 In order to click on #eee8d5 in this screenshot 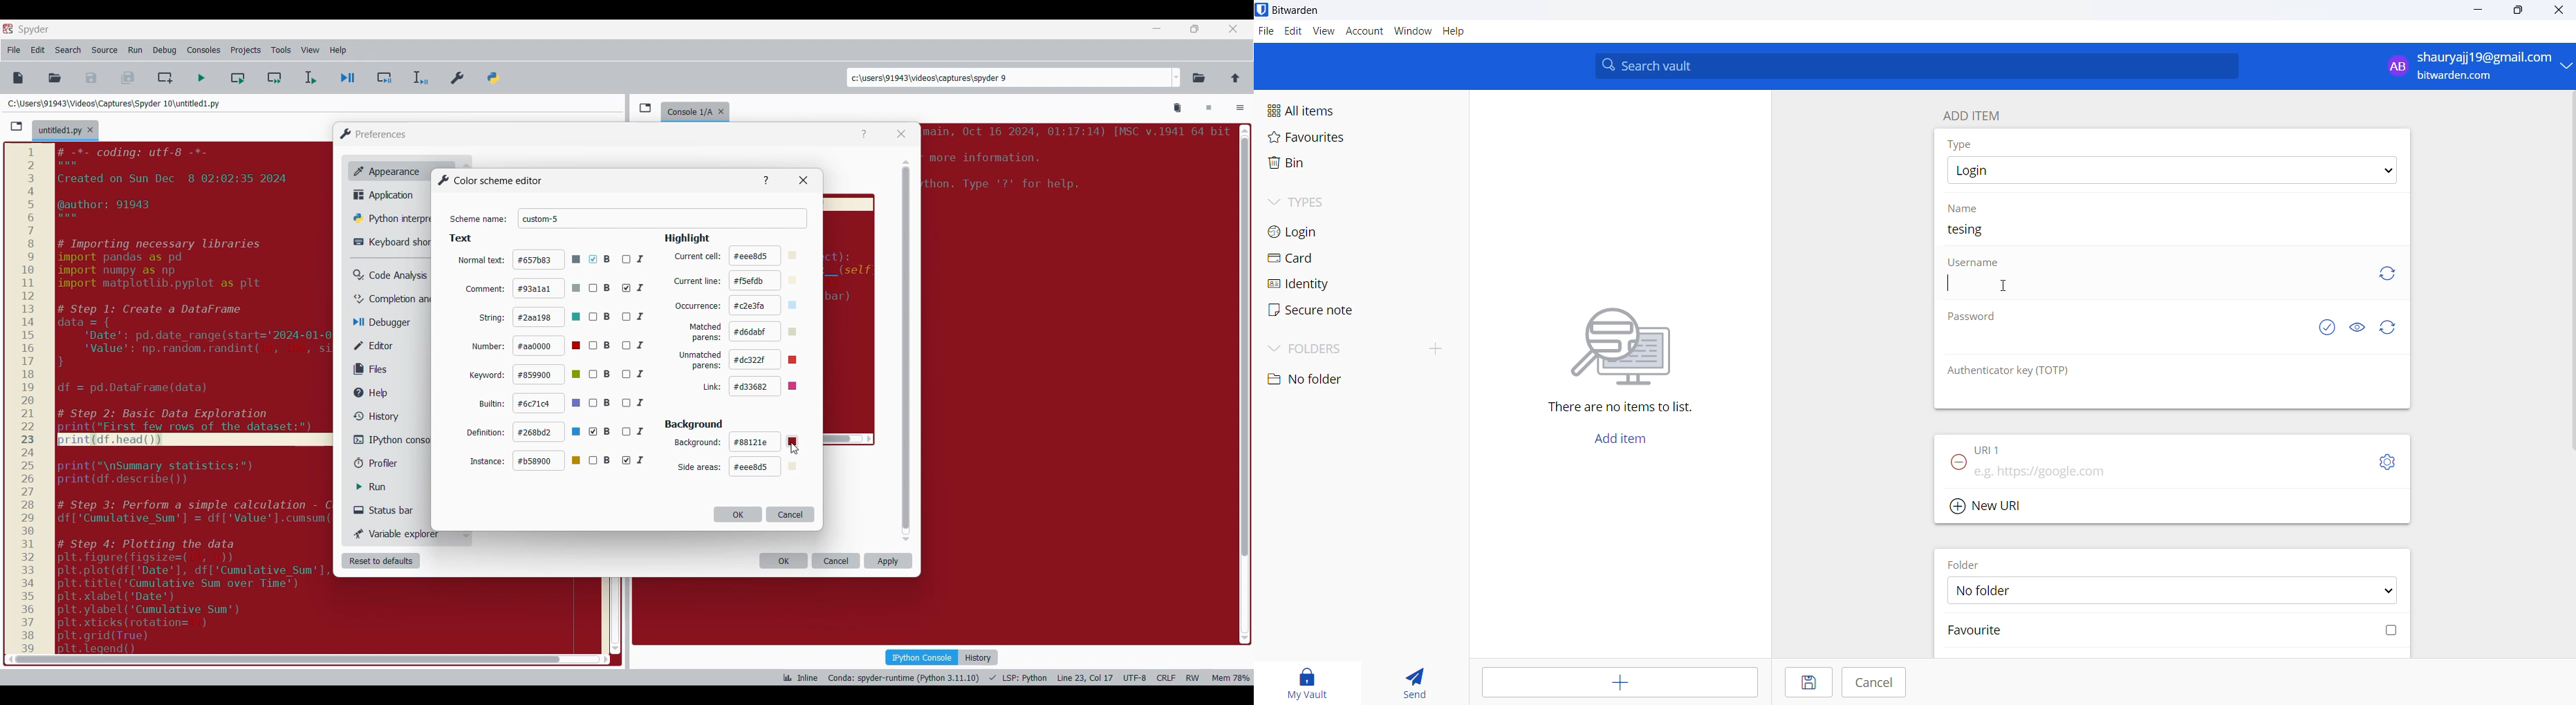, I will do `click(765, 255)`.